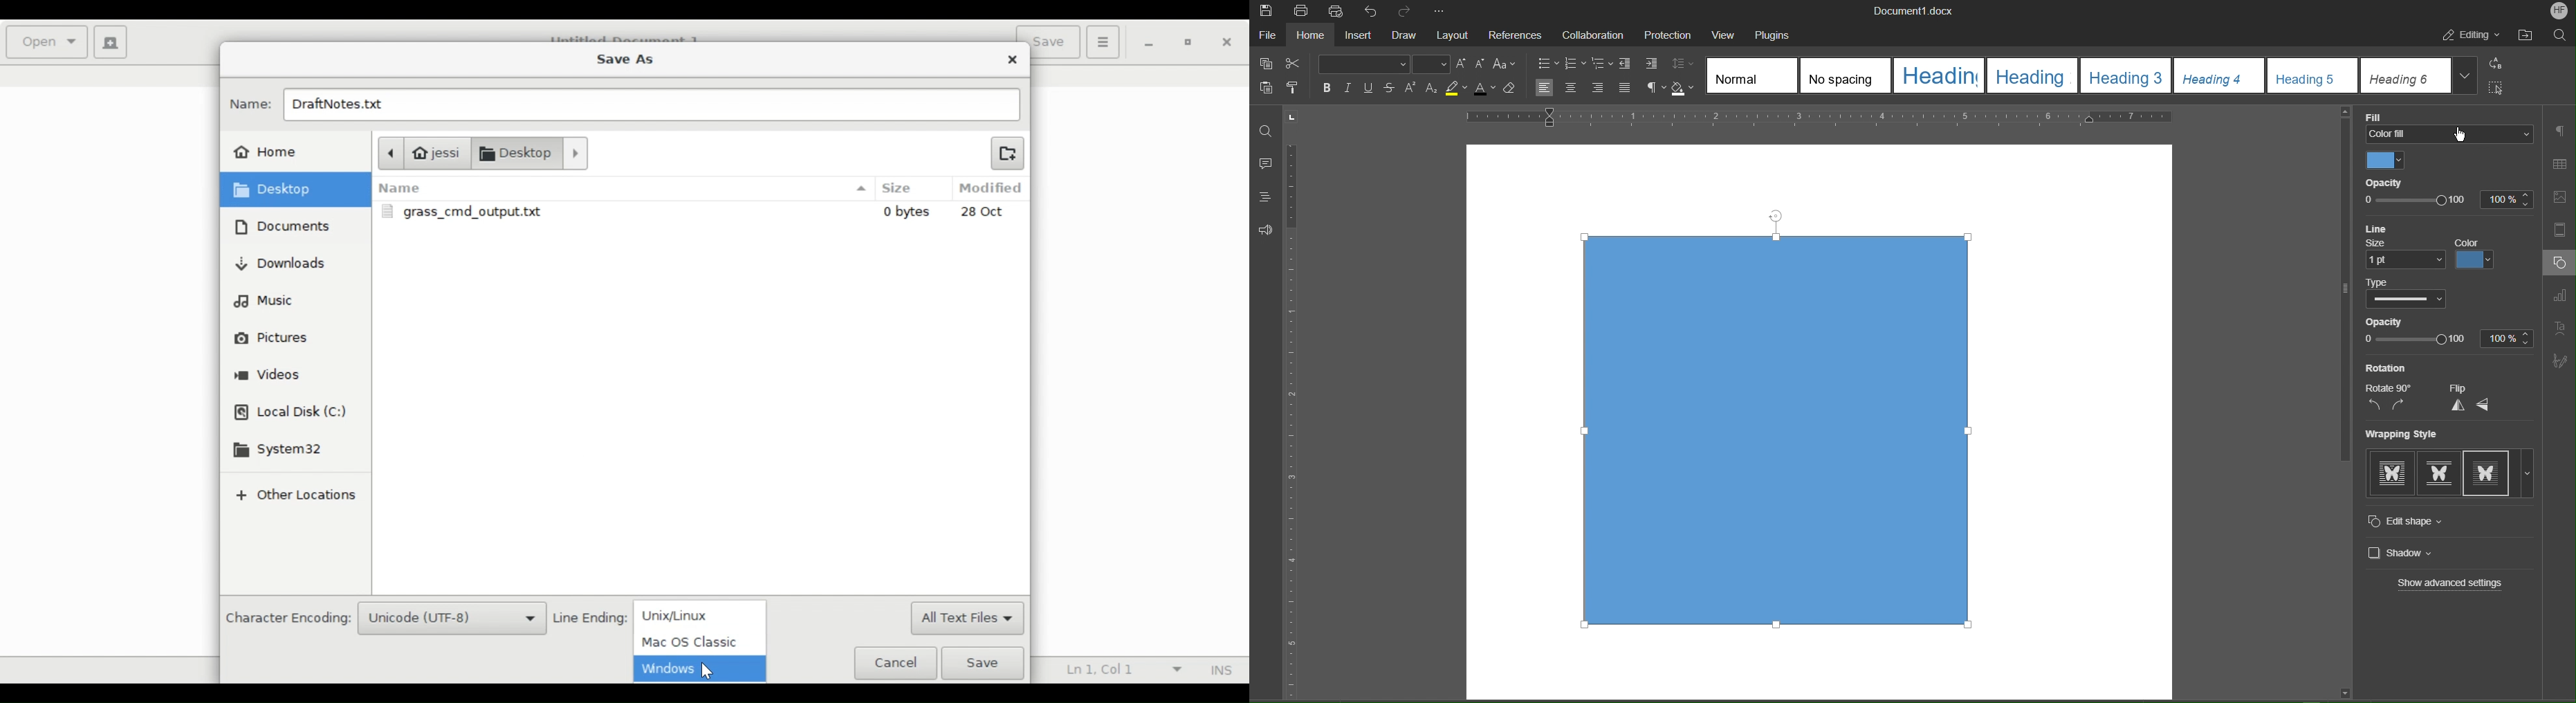 The image size is (2576, 728). Describe the element at coordinates (2561, 131) in the screenshot. I see `Paragraph Settings` at that location.